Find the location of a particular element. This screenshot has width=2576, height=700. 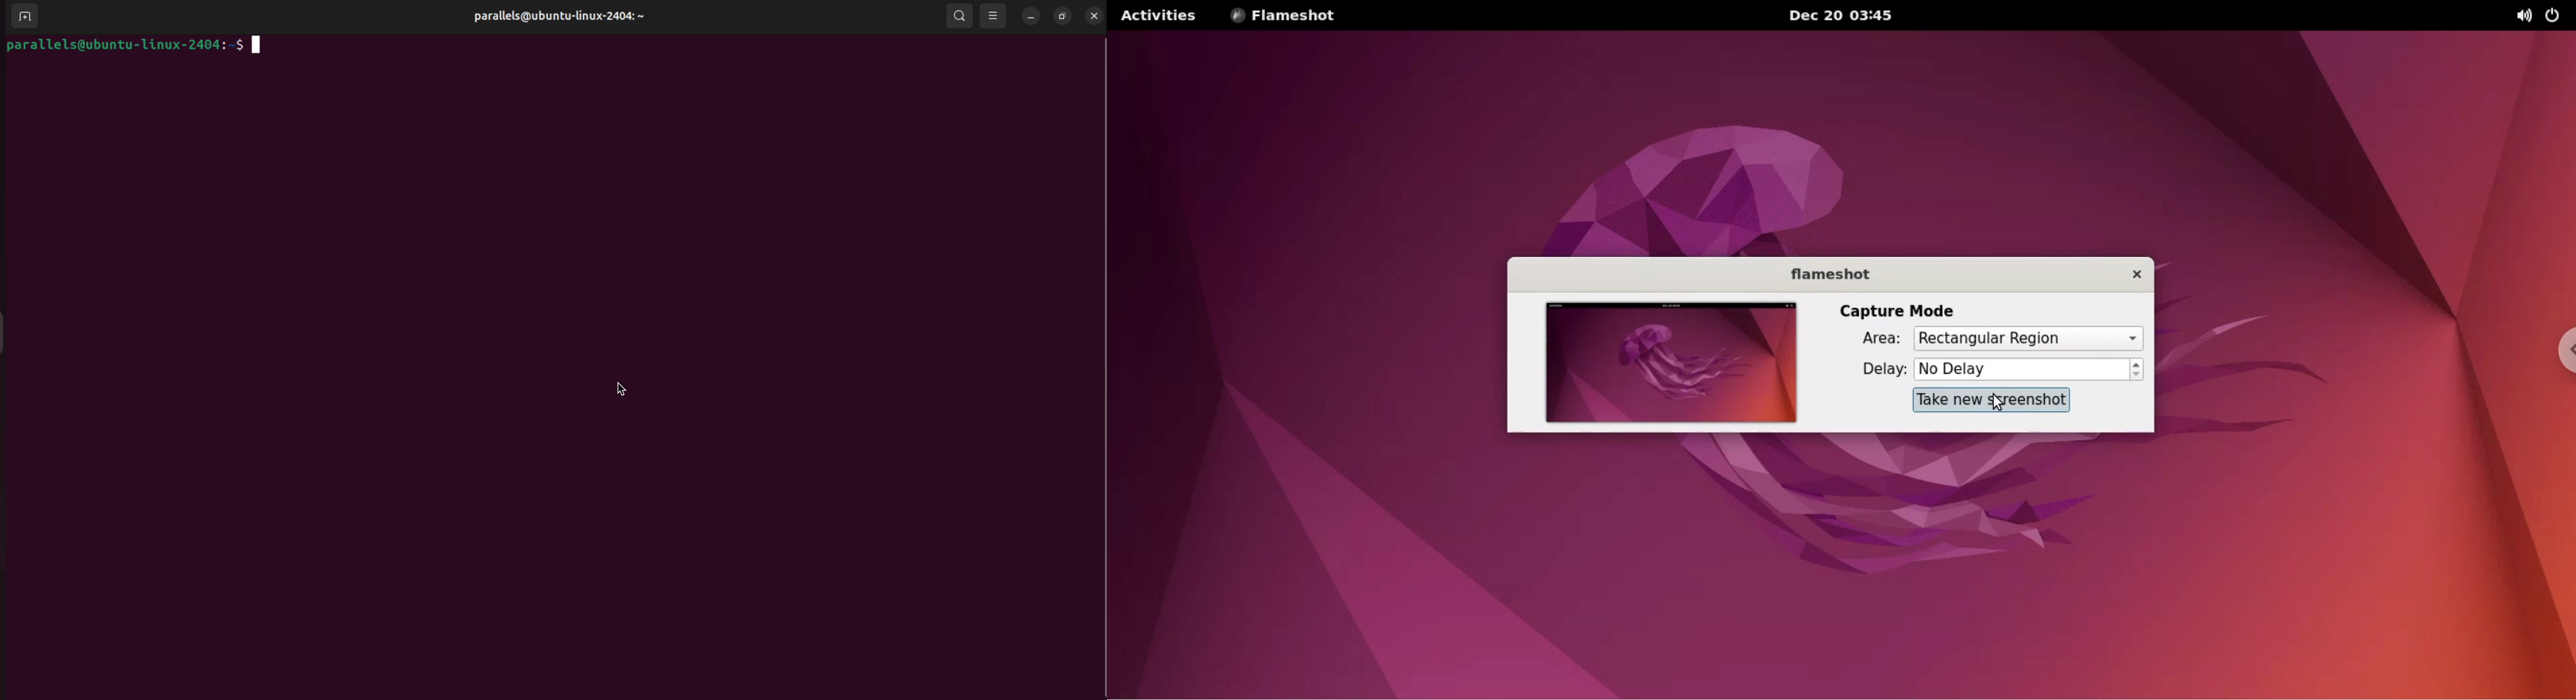

view options is located at coordinates (994, 15).